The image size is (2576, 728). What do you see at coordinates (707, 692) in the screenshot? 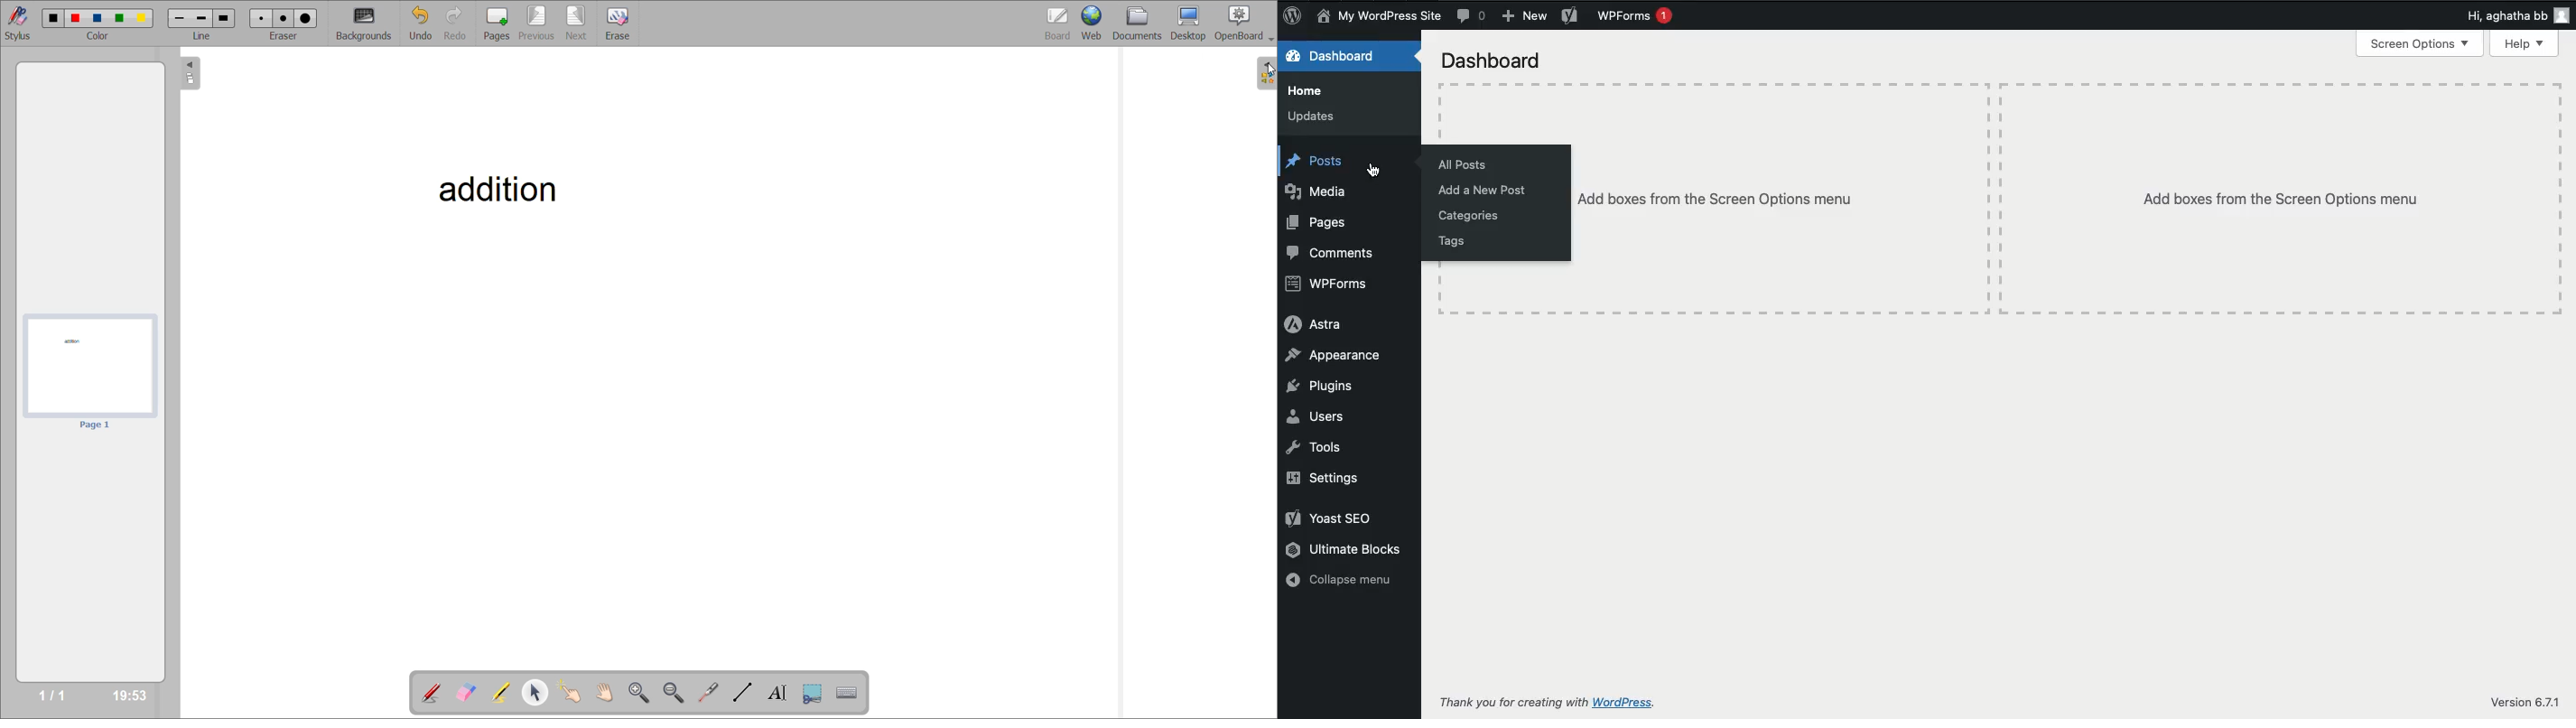
I see `virtual laser pointer` at bounding box center [707, 692].